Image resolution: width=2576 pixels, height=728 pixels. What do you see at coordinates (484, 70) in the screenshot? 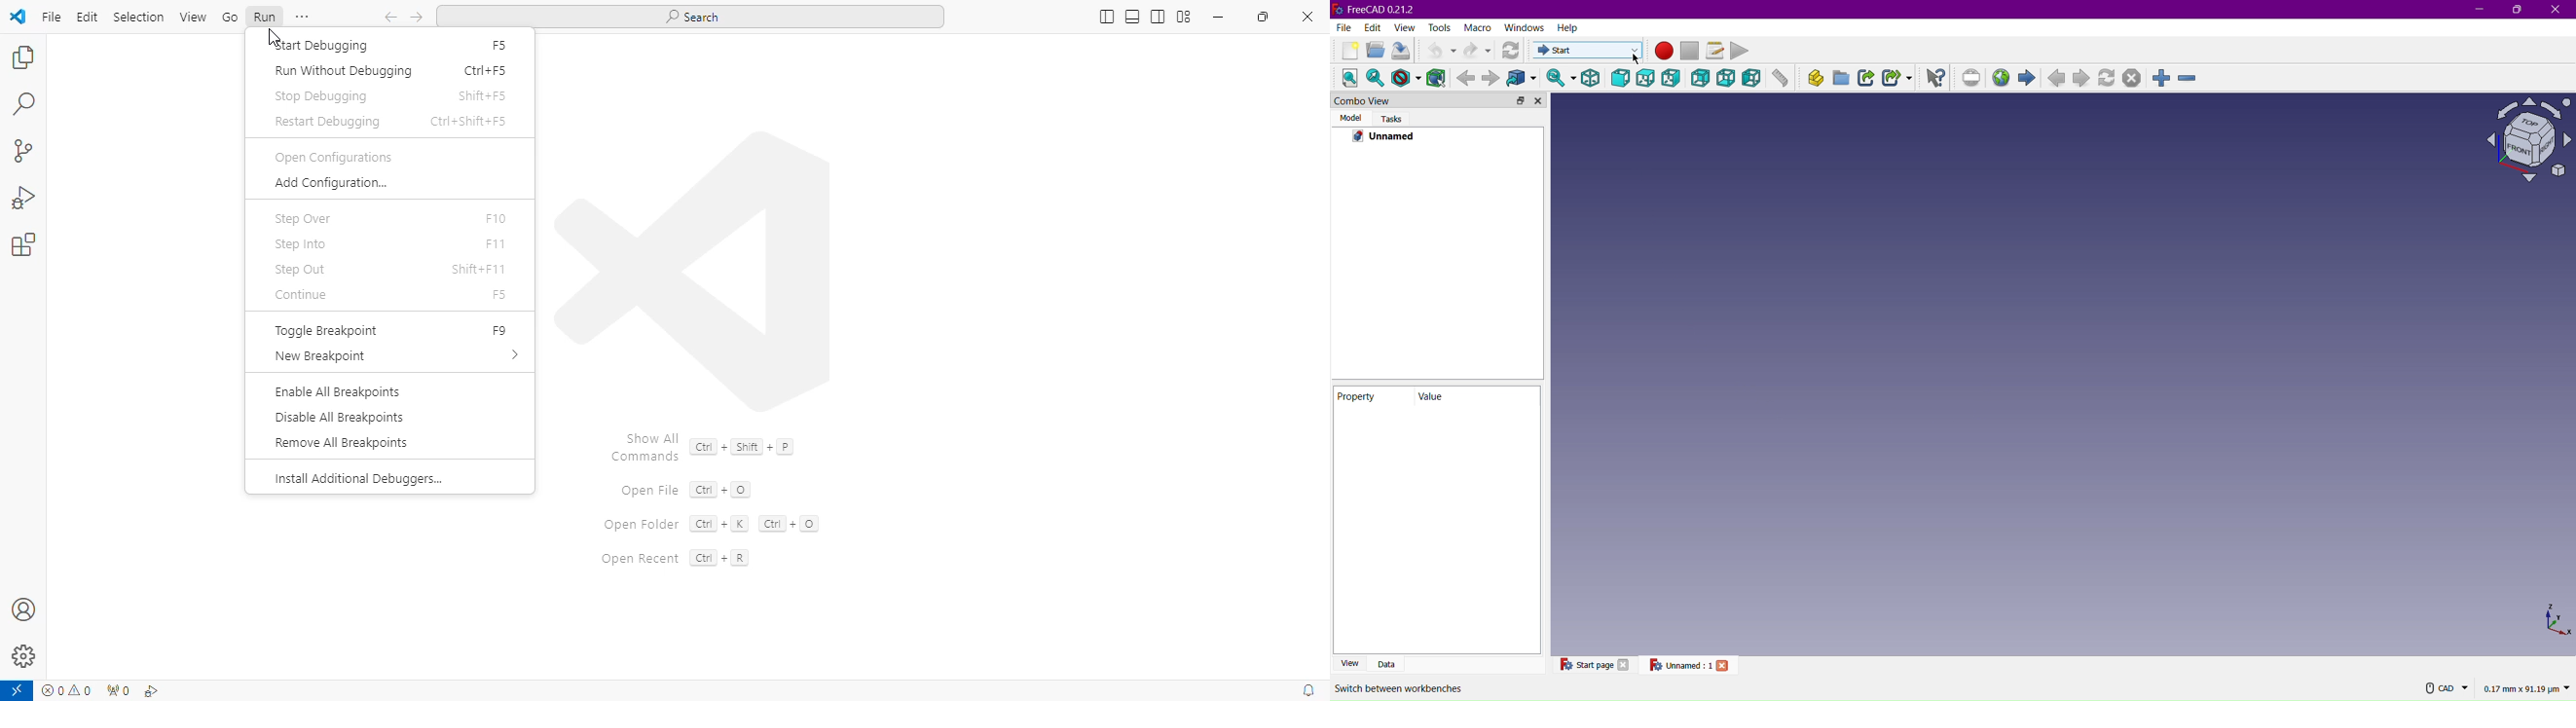
I see `ctrl+f5` at bounding box center [484, 70].